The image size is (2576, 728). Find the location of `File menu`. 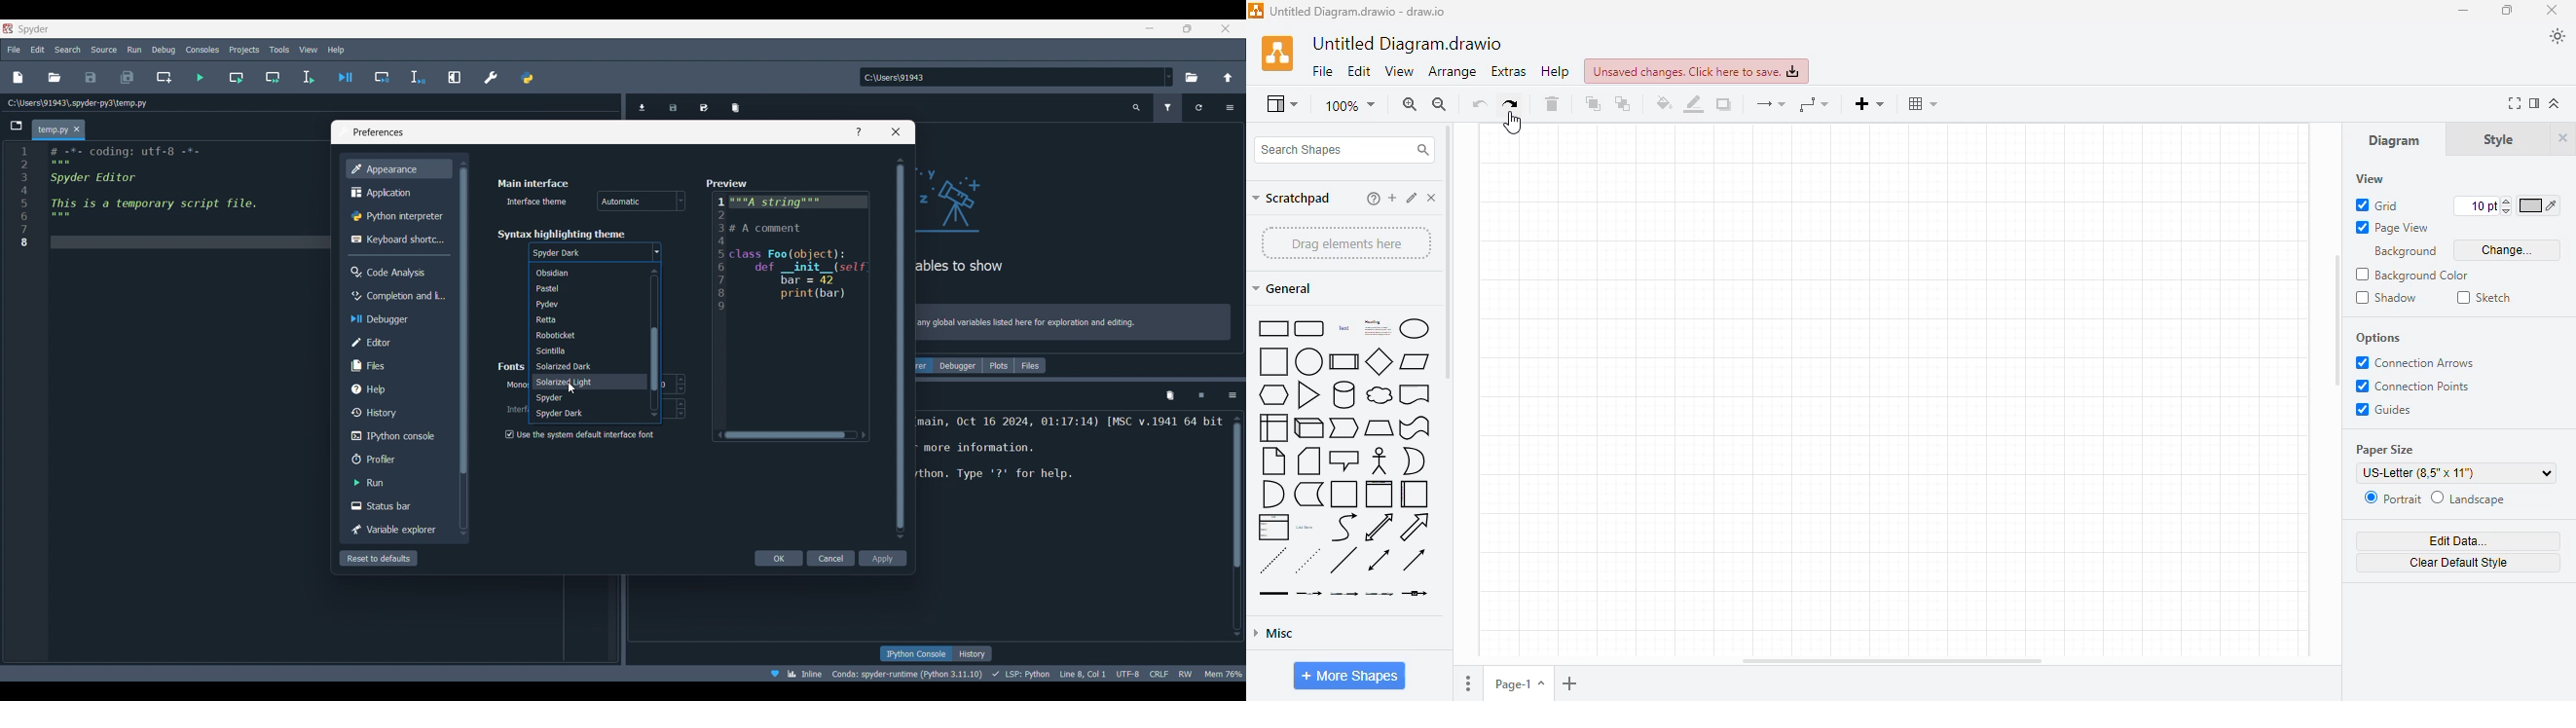

File menu is located at coordinates (14, 50).